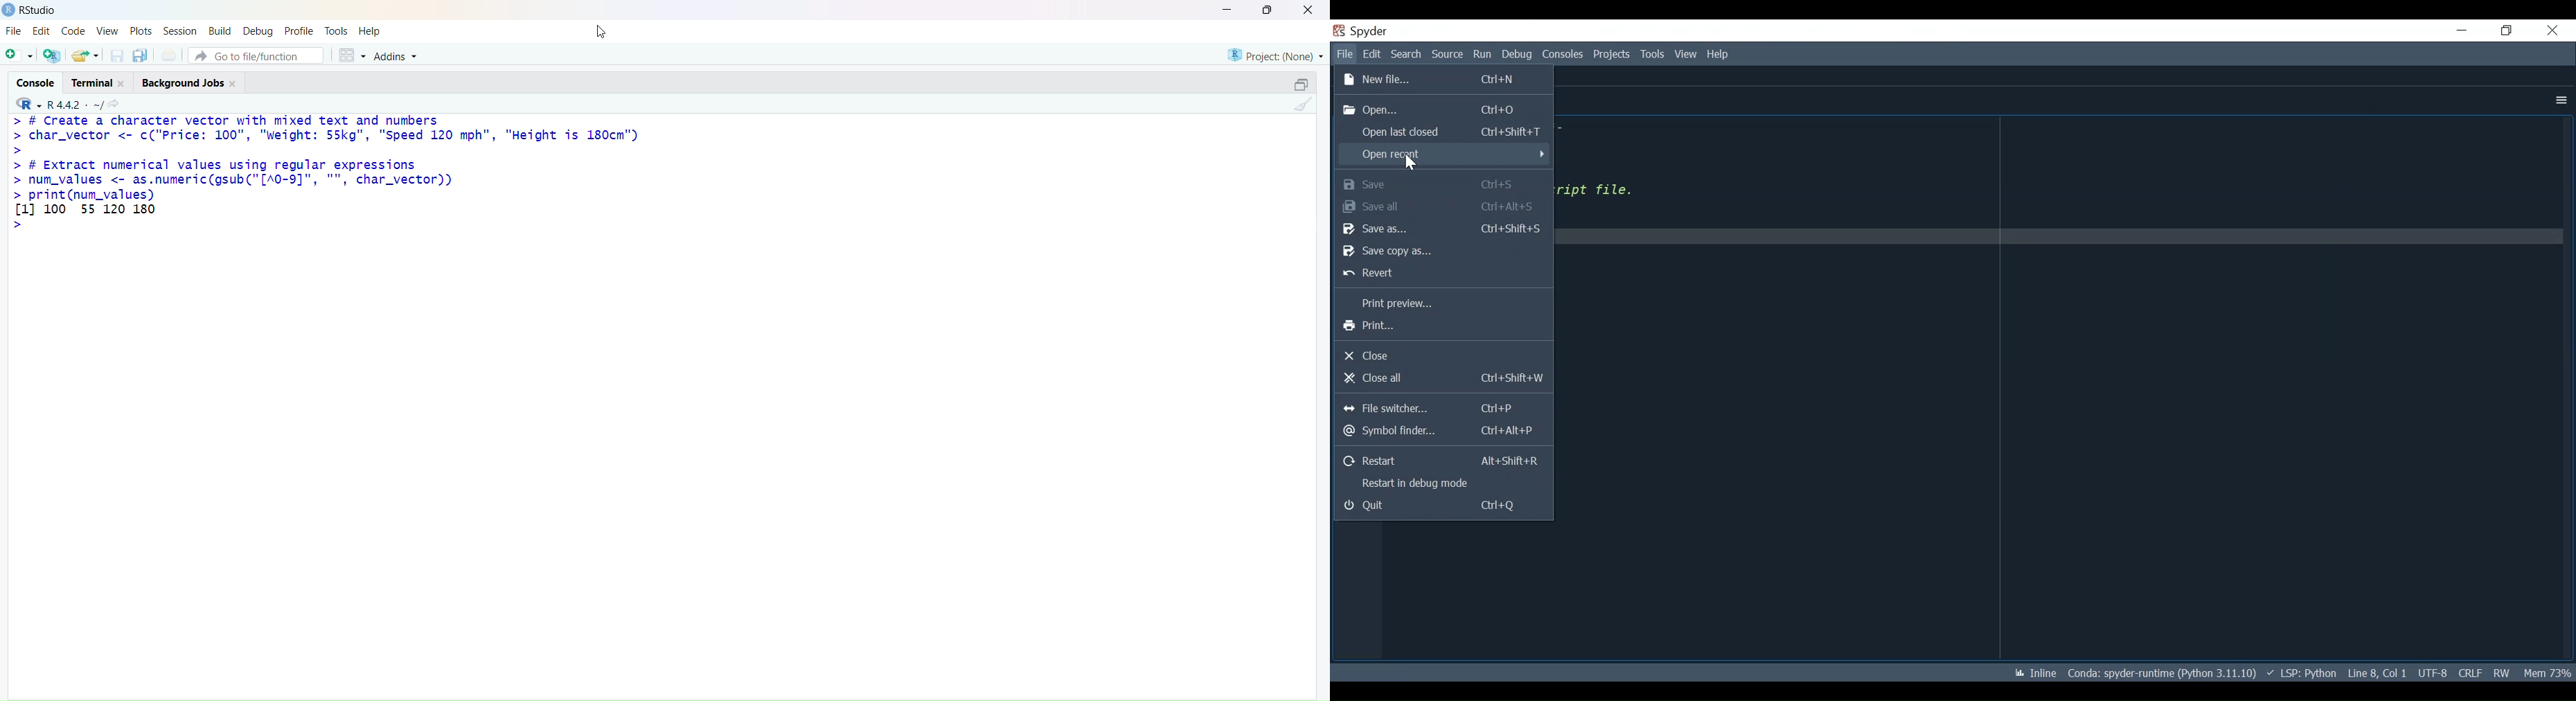 This screenshot has height=728, width=2576. What do you see at coordinates (114, 105) in the screenshot?
I see `share` at bounding box center [114, 105].